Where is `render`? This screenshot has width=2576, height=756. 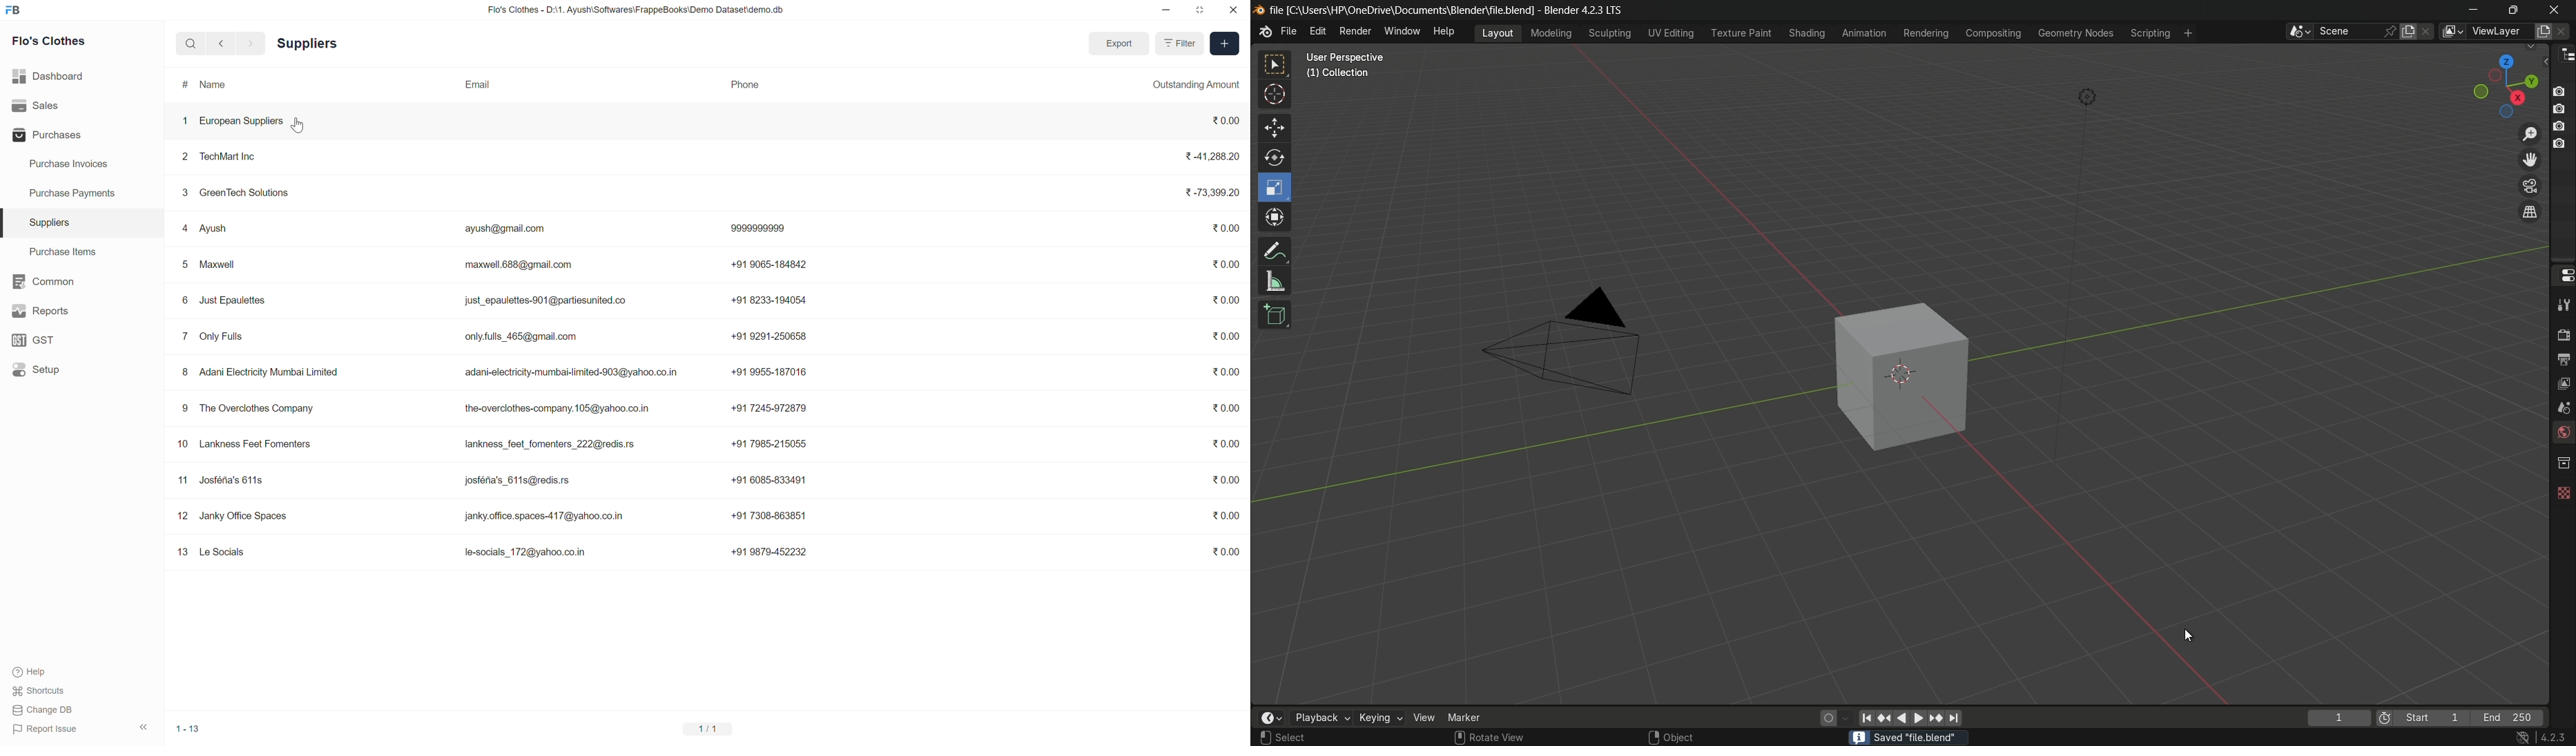
render is located at coordinates (2561, 333).